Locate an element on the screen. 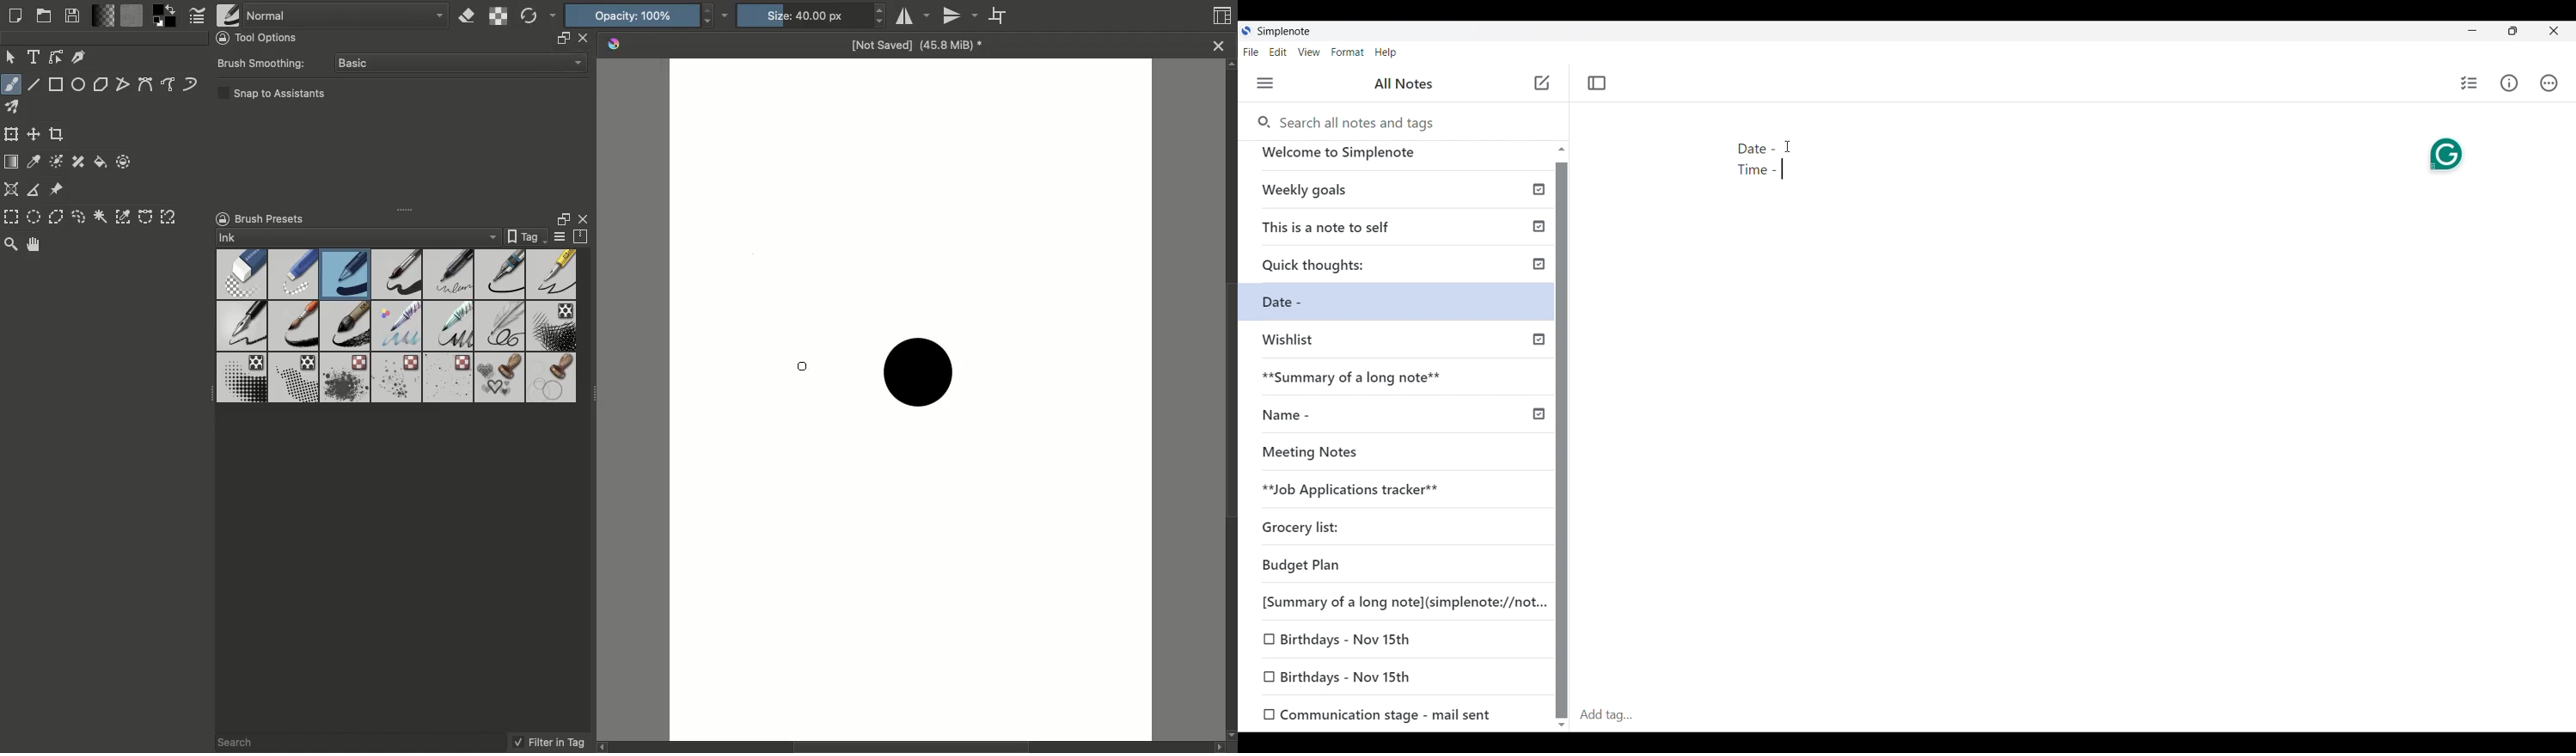 The width and height of the screenshot is (2576, 756). Published note indicated by check icon is located at coordinates (1404, 231).